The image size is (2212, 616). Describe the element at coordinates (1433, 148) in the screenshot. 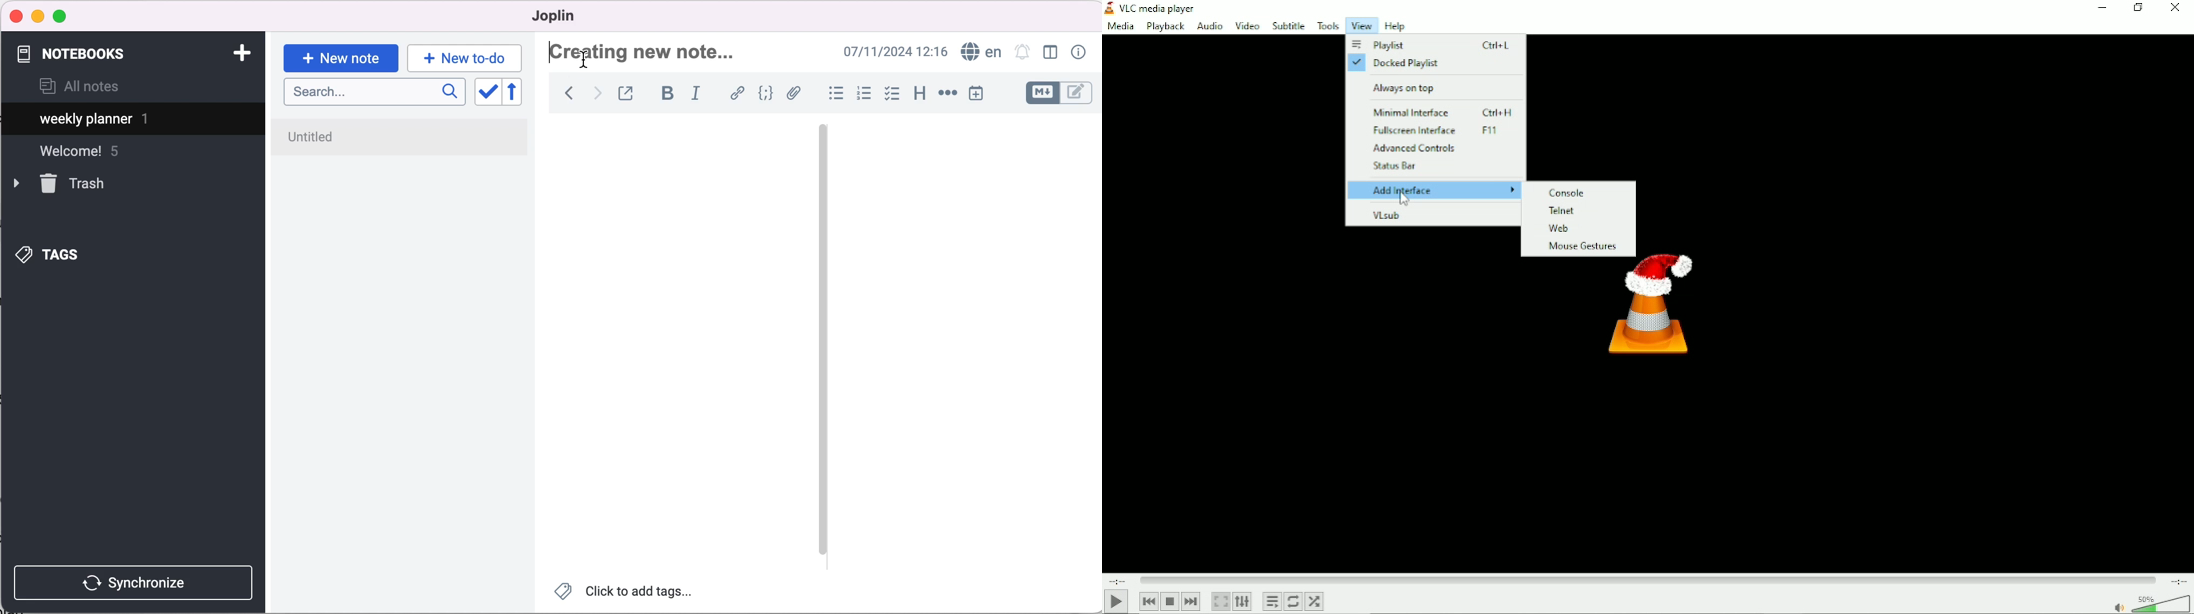

I see `Advanced controls` at that location.